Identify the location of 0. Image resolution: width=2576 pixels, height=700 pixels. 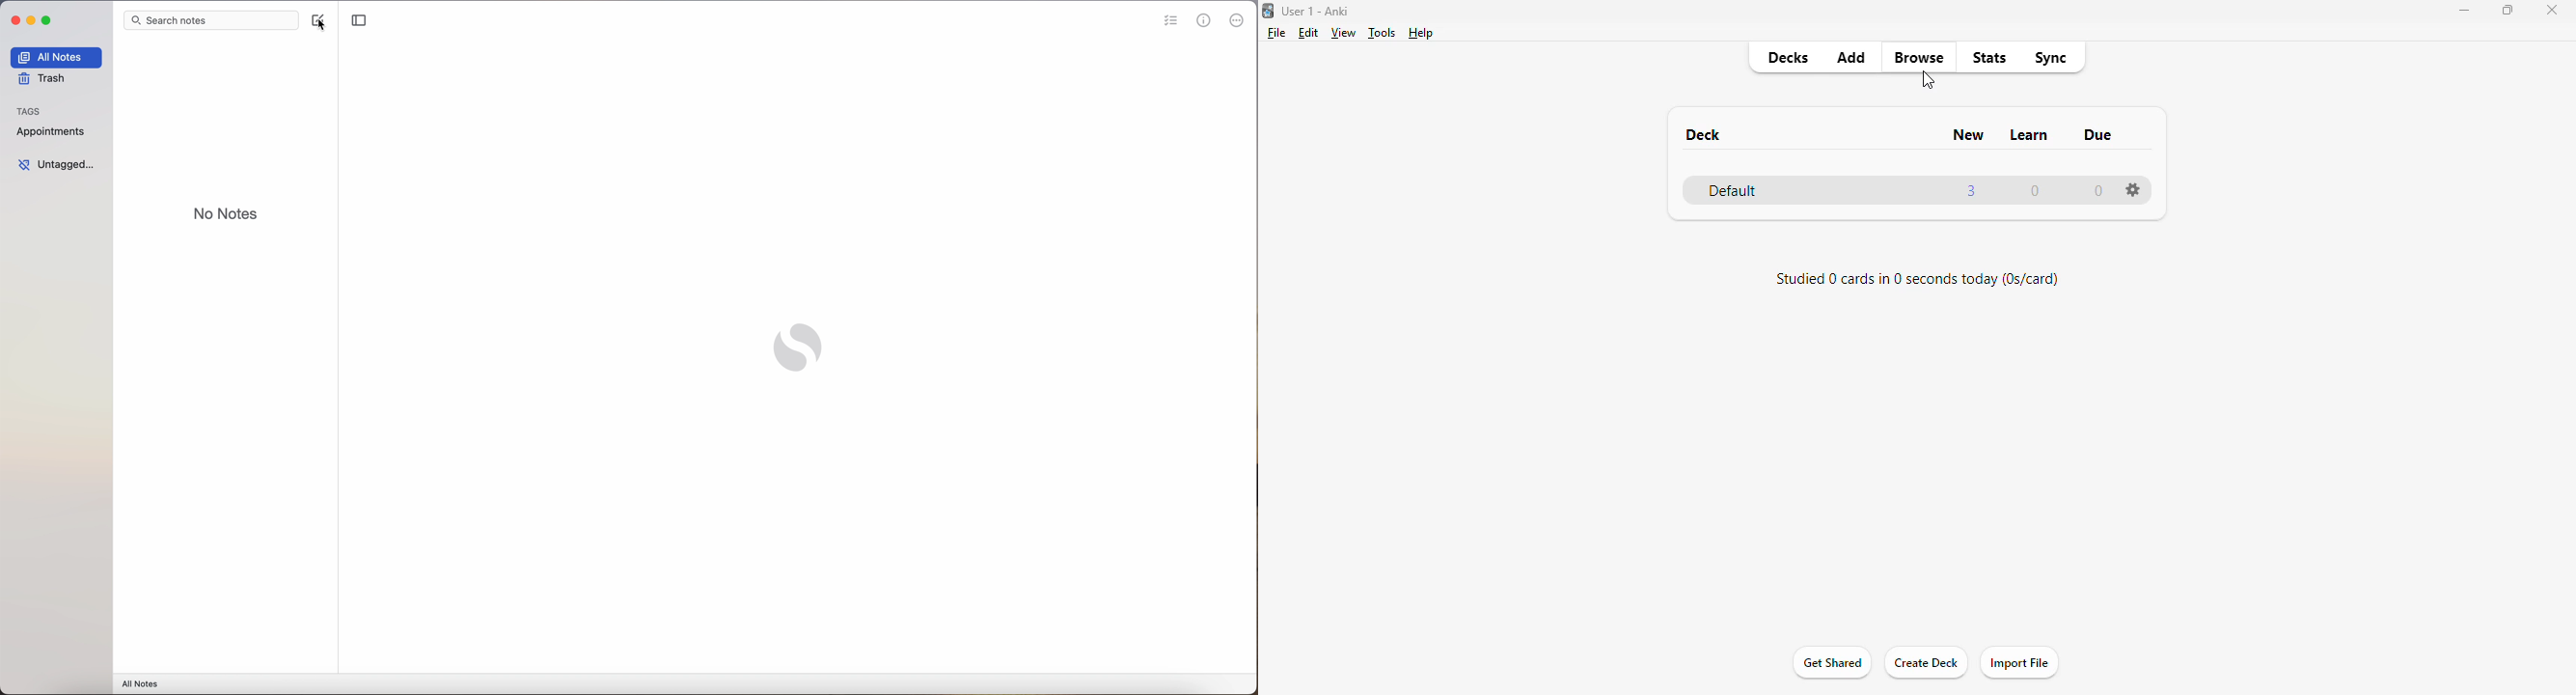
(2099, 192).